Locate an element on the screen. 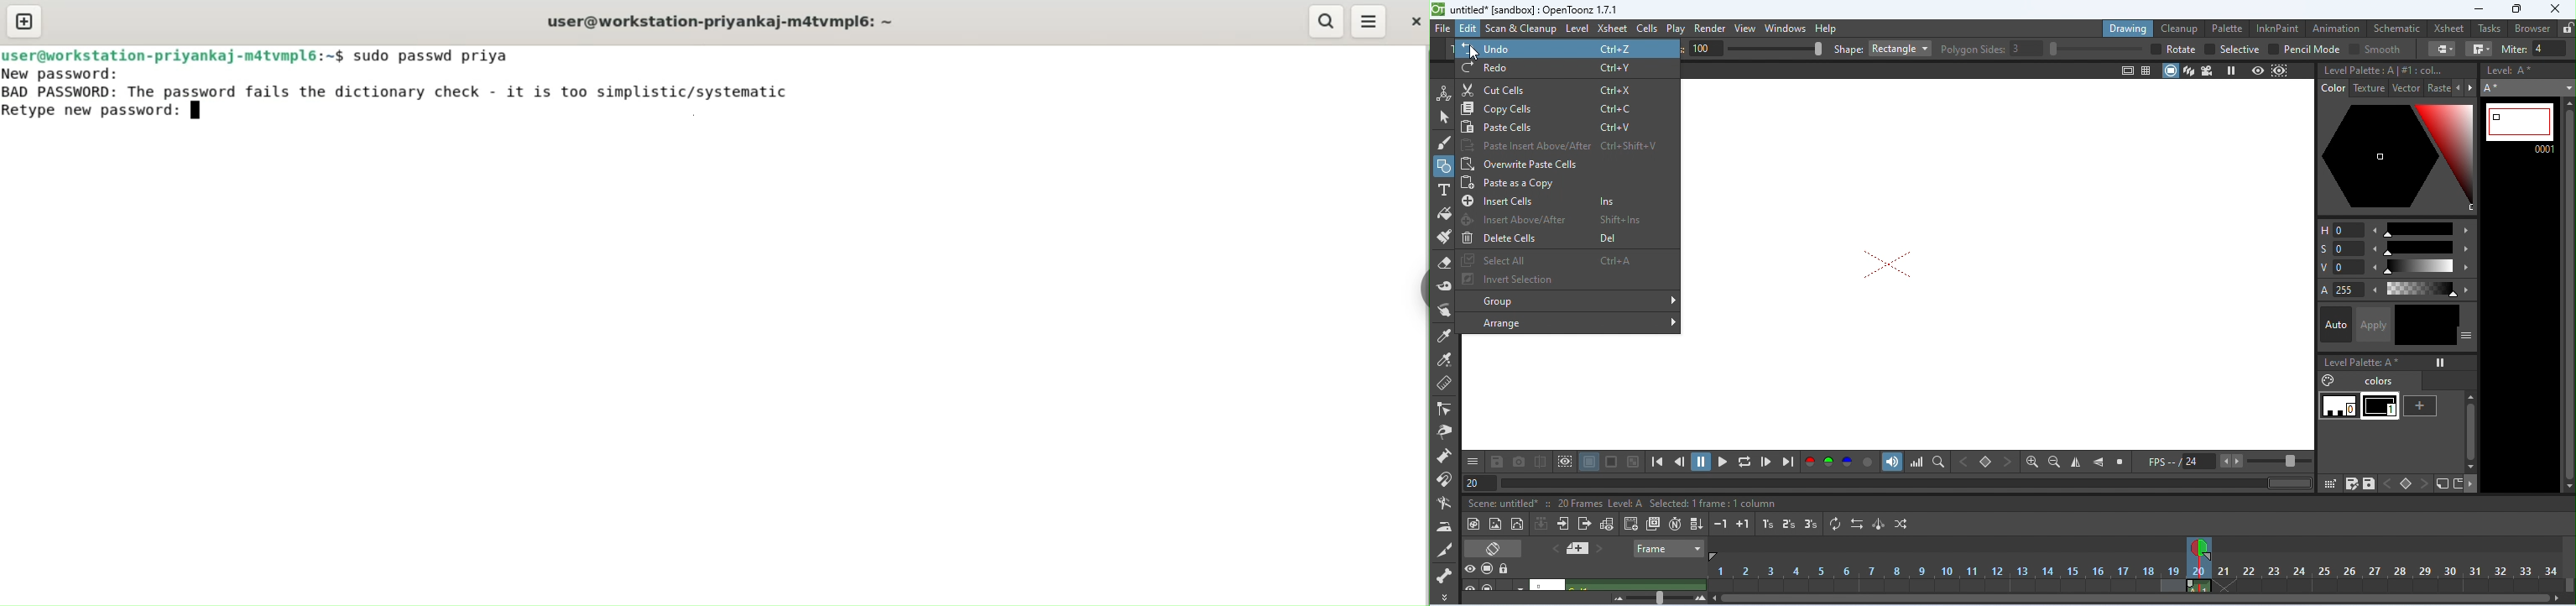 This screenshot has height=616, width=2576. cursor movement is located at coordinates (1477, 53).